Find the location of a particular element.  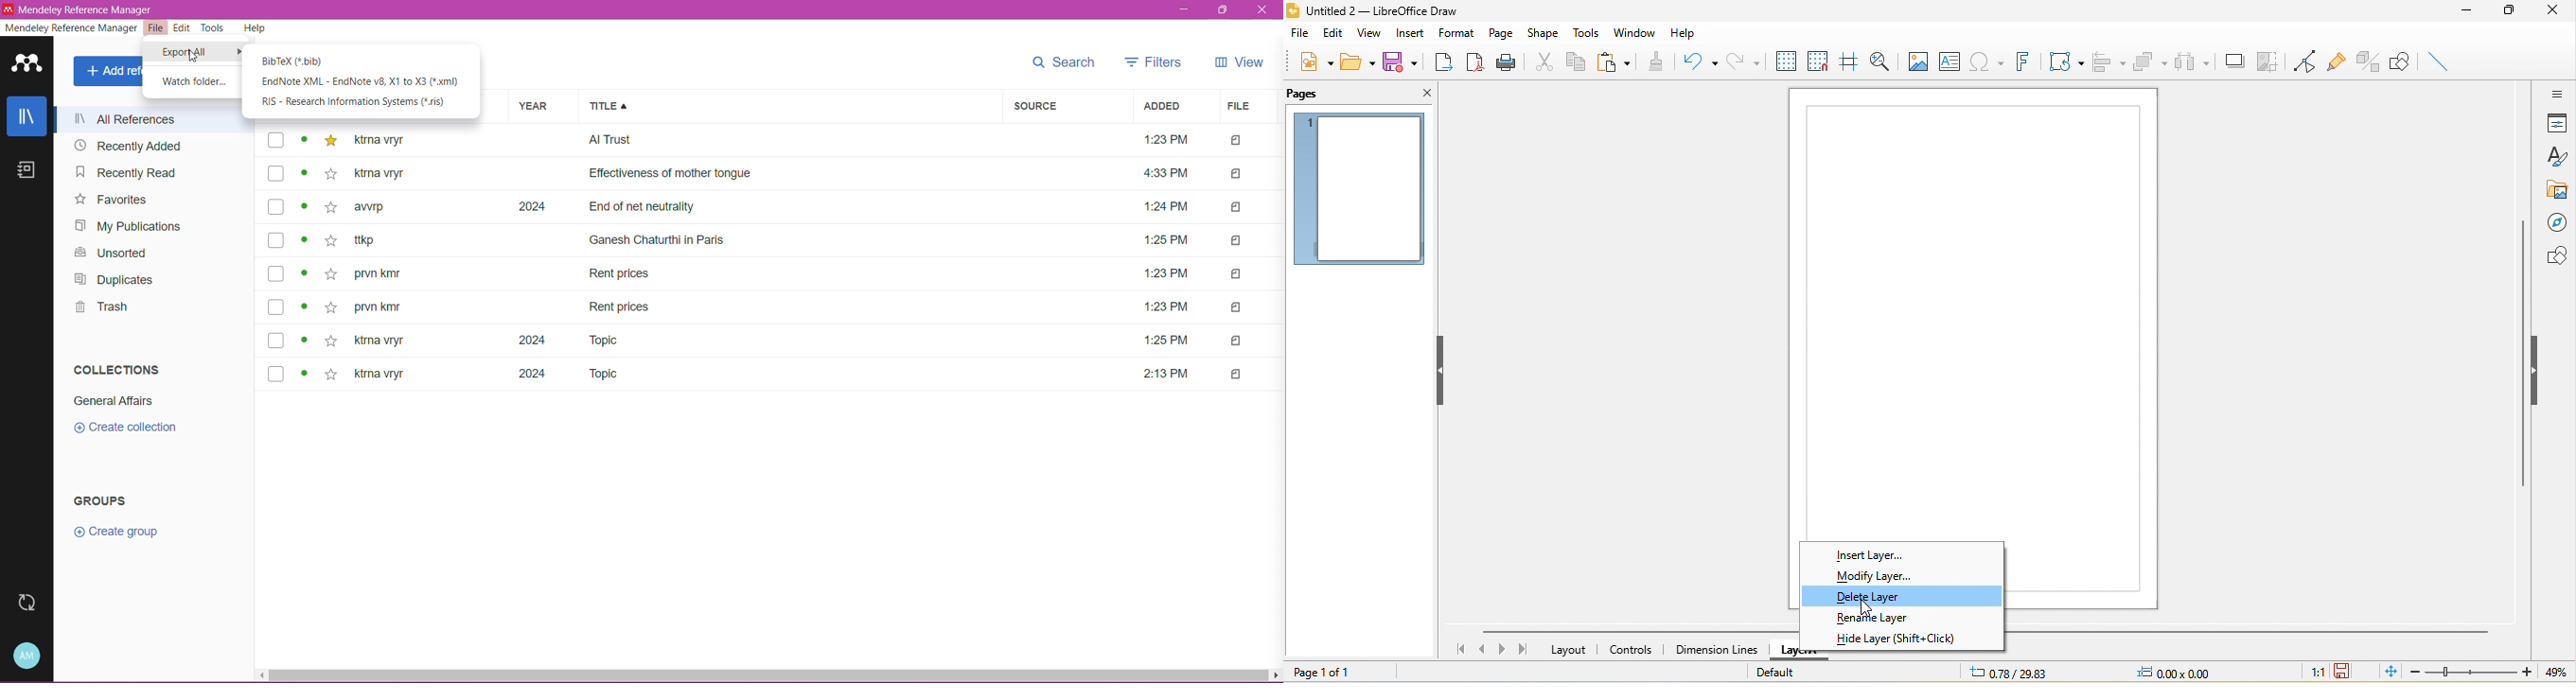

minimize is located at coordinates (2466, 12).